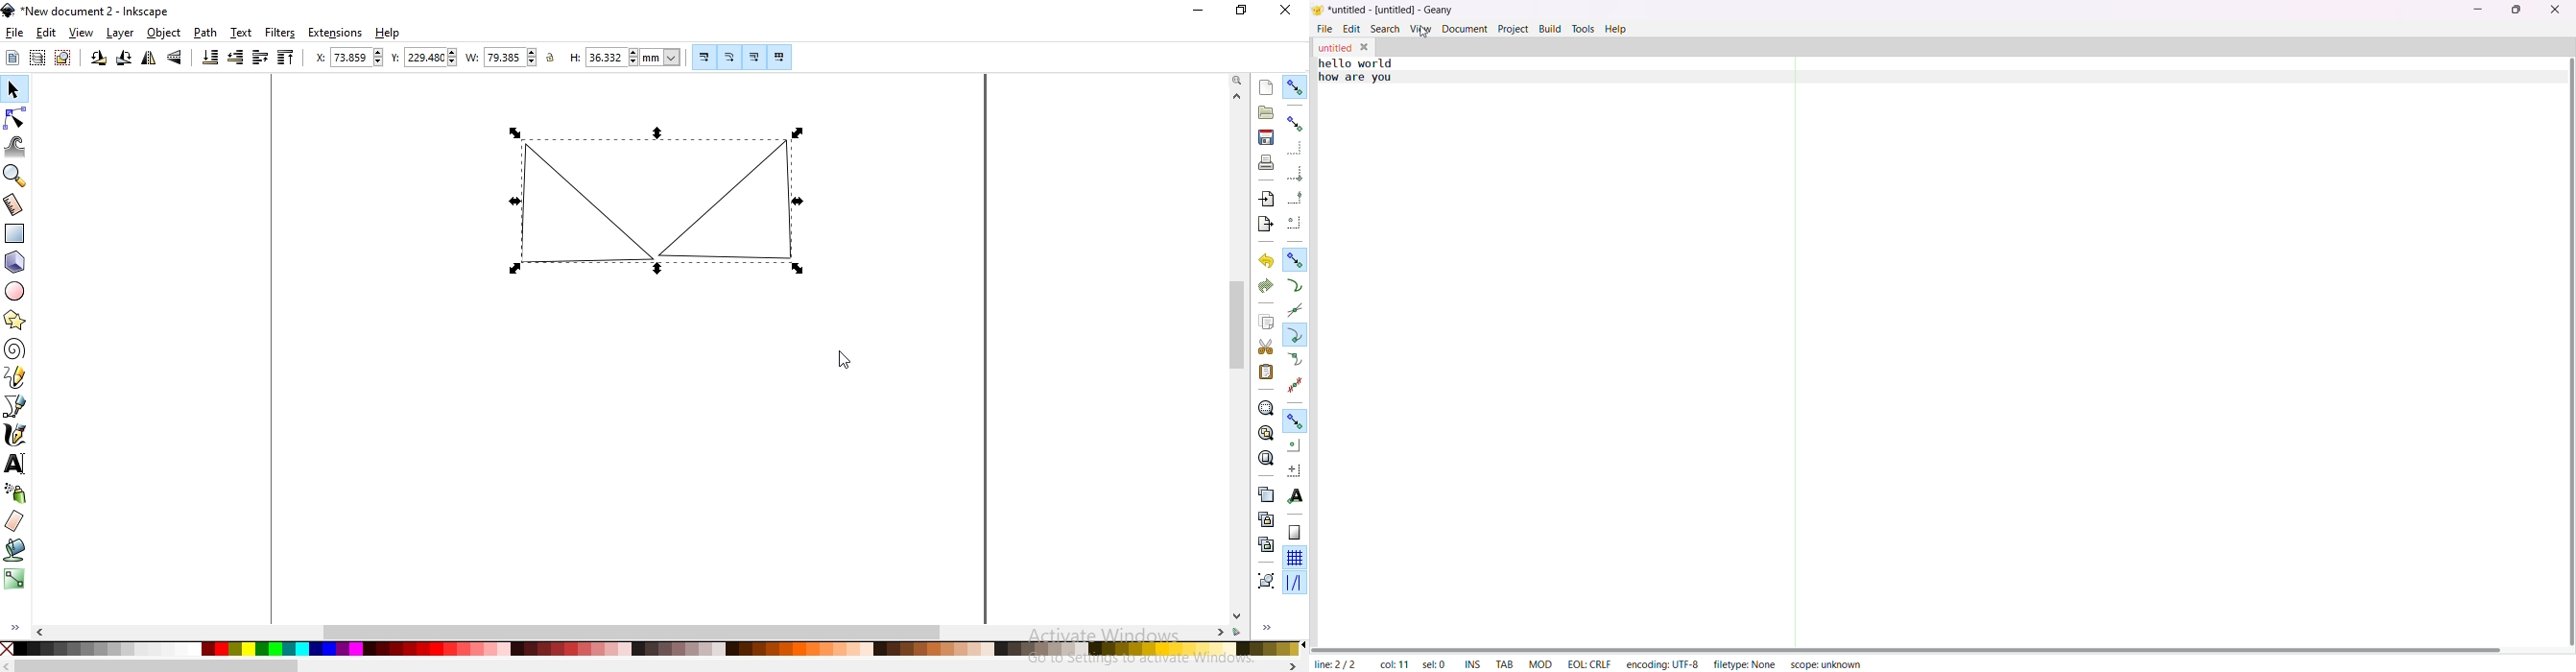 Image resolution: width=2576 pixels, height=672 pixels. What do you see at coordinates (2554, 10) in the screenshot?
I see `close` at bounding box center [2554, 10].